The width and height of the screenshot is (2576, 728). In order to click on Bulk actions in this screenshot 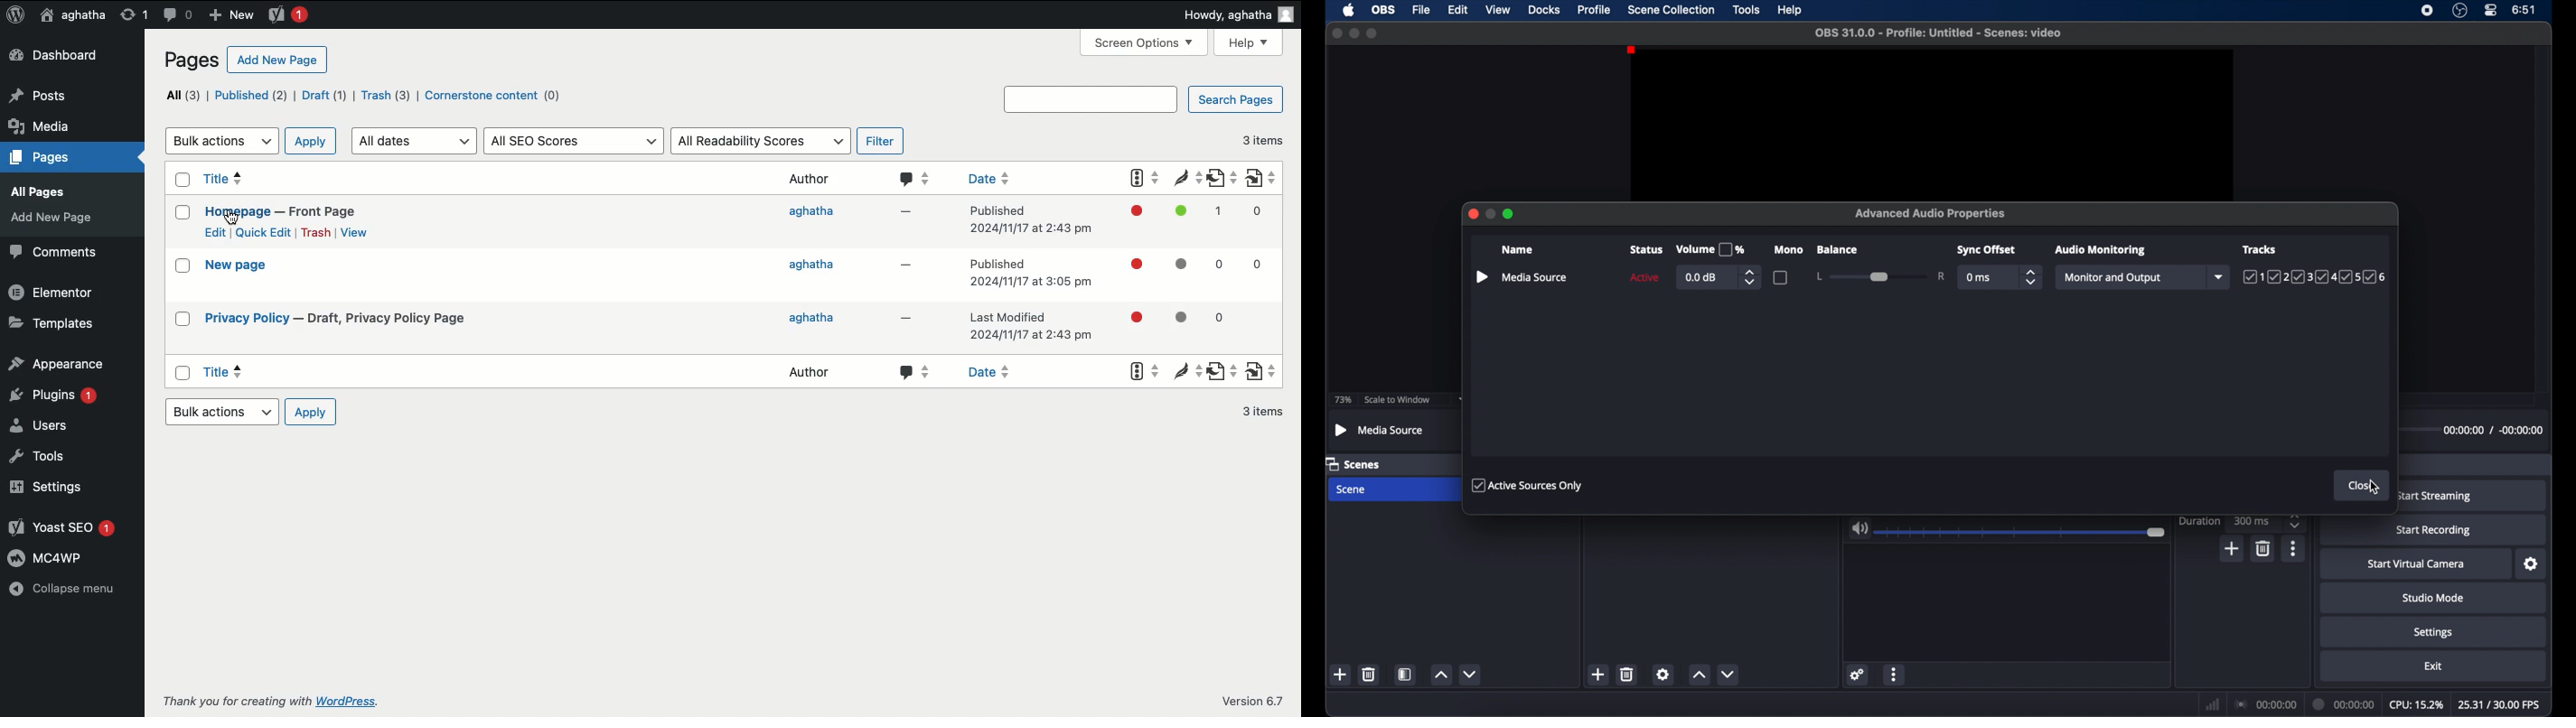, I will do `click(220, 413)`.